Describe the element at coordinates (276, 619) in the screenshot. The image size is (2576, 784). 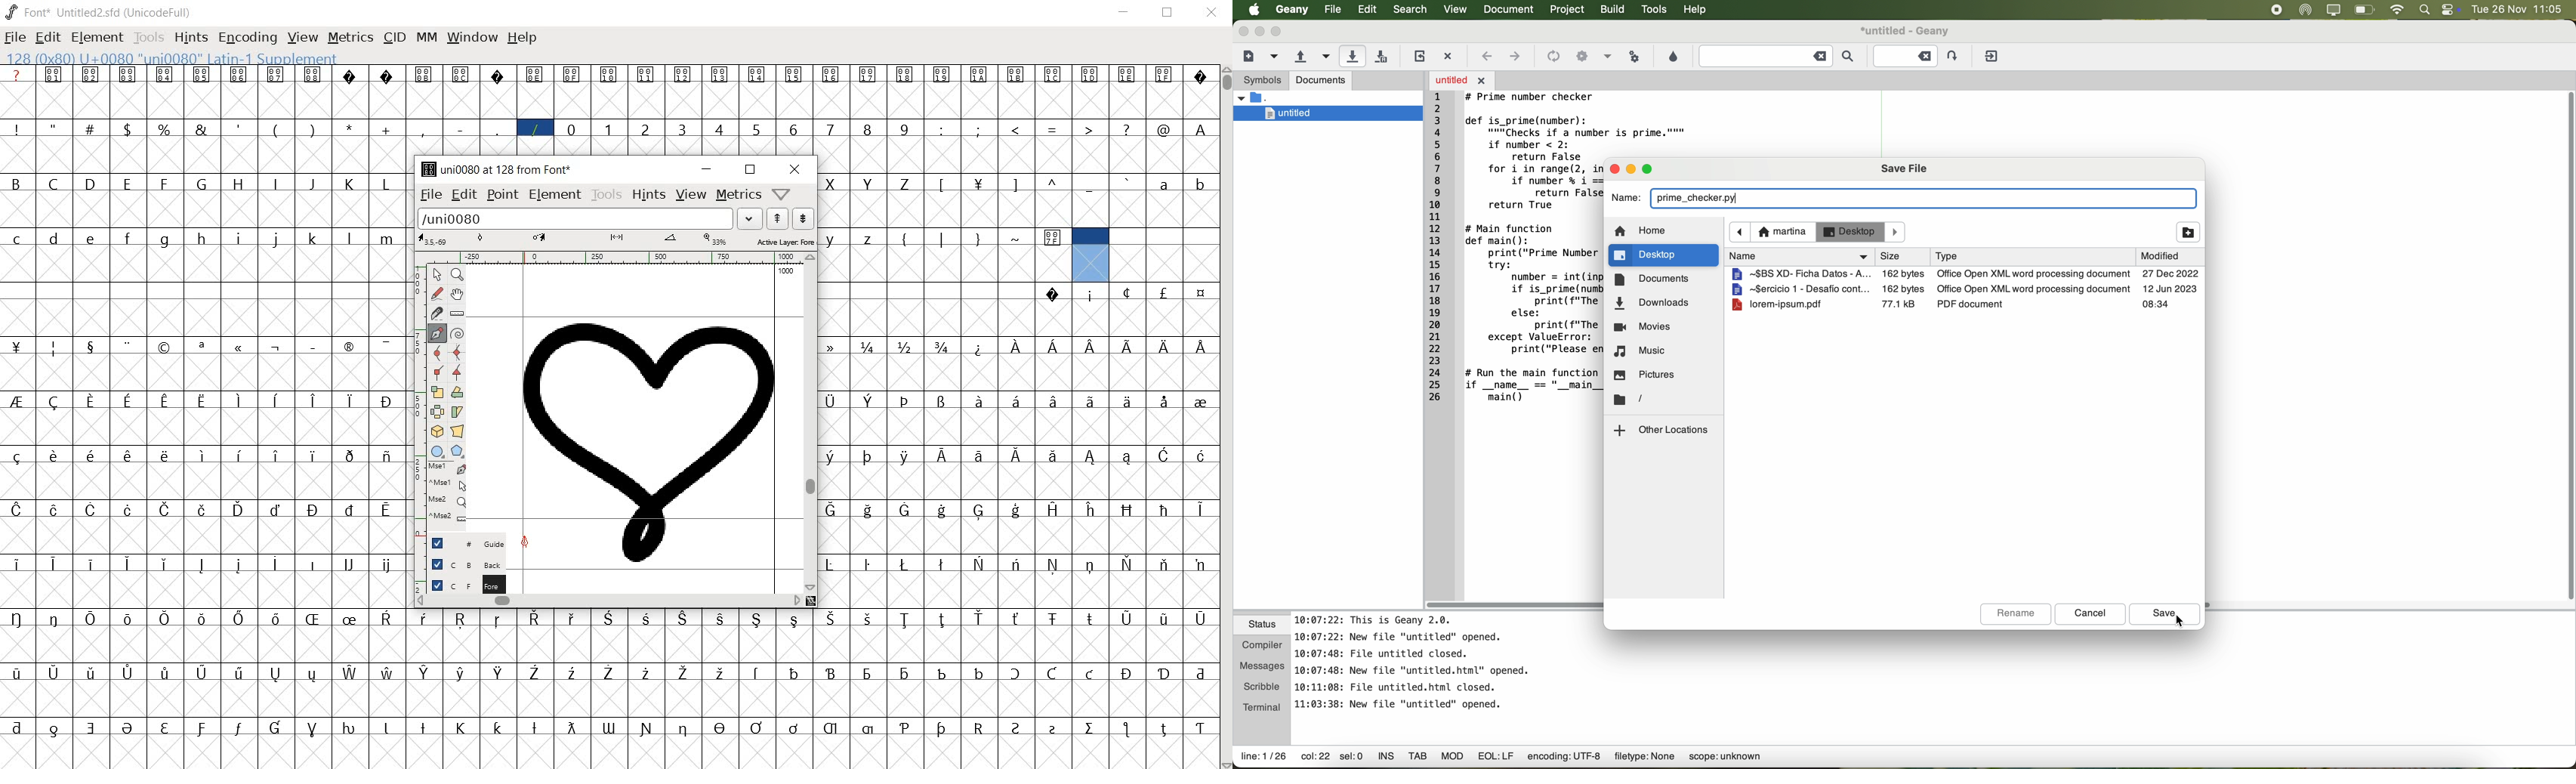
I see `glyph` at that location.